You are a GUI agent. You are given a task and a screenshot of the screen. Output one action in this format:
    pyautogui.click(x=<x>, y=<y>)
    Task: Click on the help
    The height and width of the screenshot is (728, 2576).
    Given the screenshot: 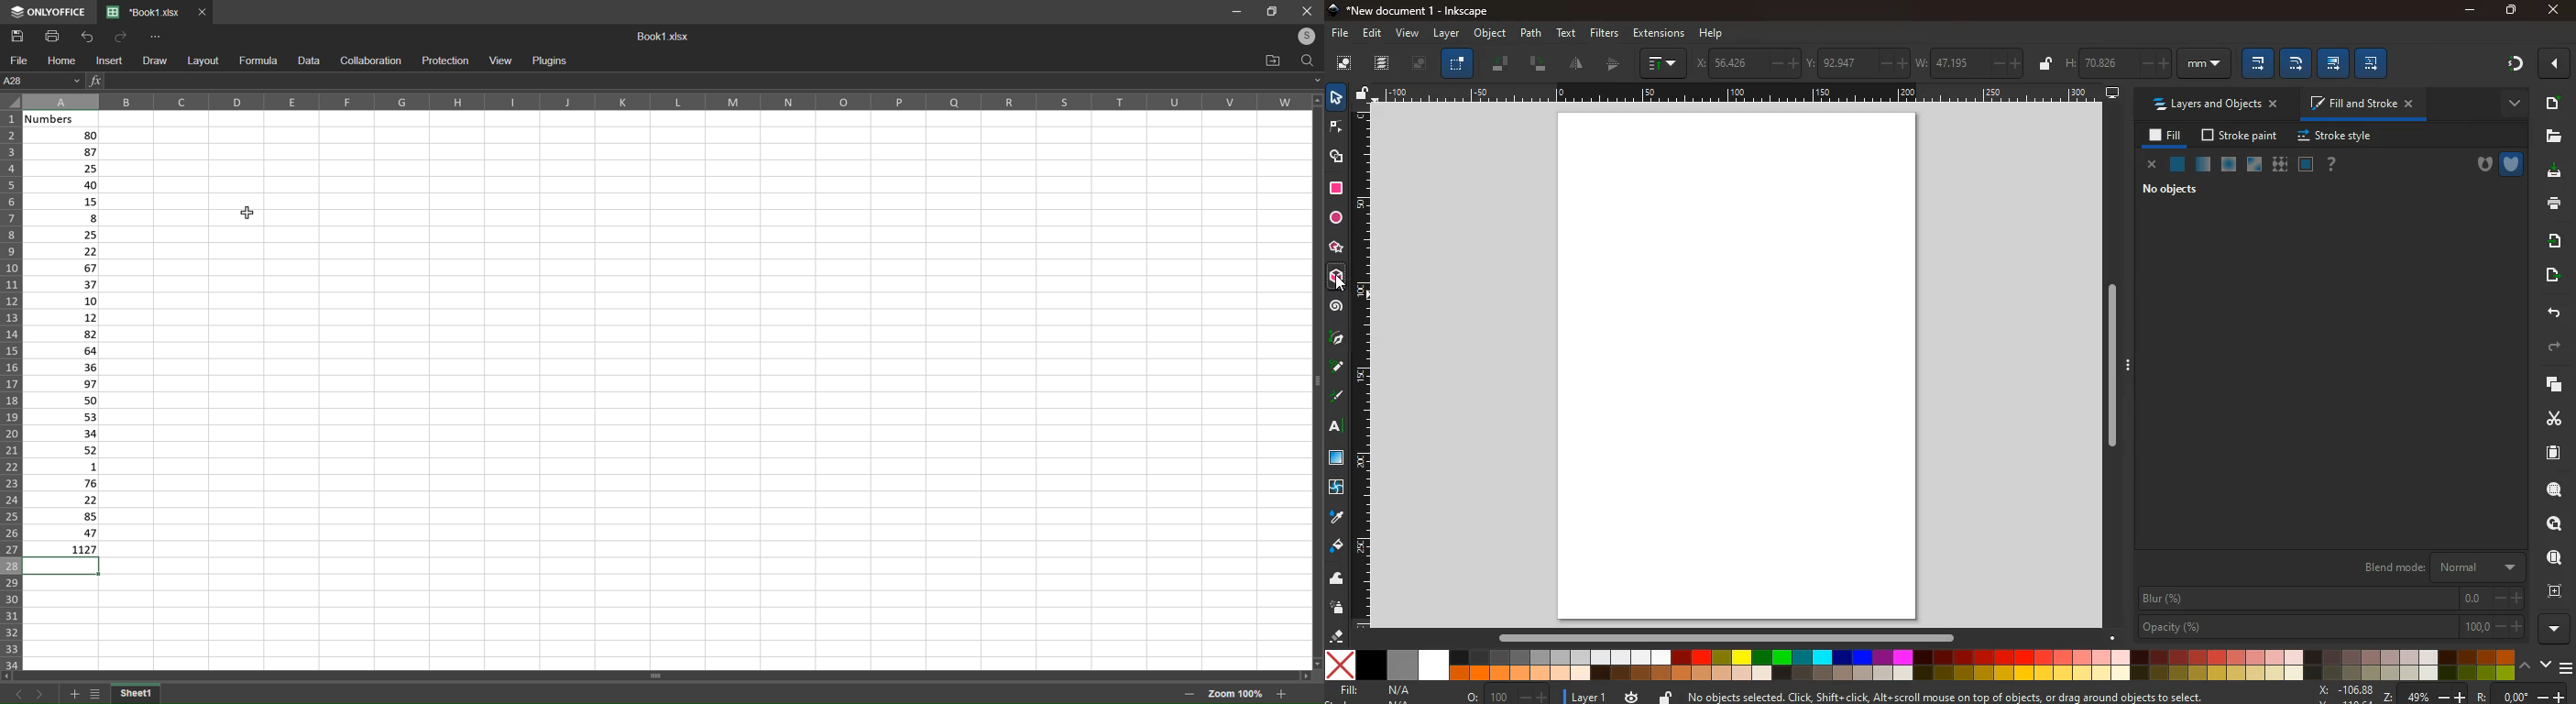 What is the action you would take?
    pyautogui.click(x=1713, y=31)
    